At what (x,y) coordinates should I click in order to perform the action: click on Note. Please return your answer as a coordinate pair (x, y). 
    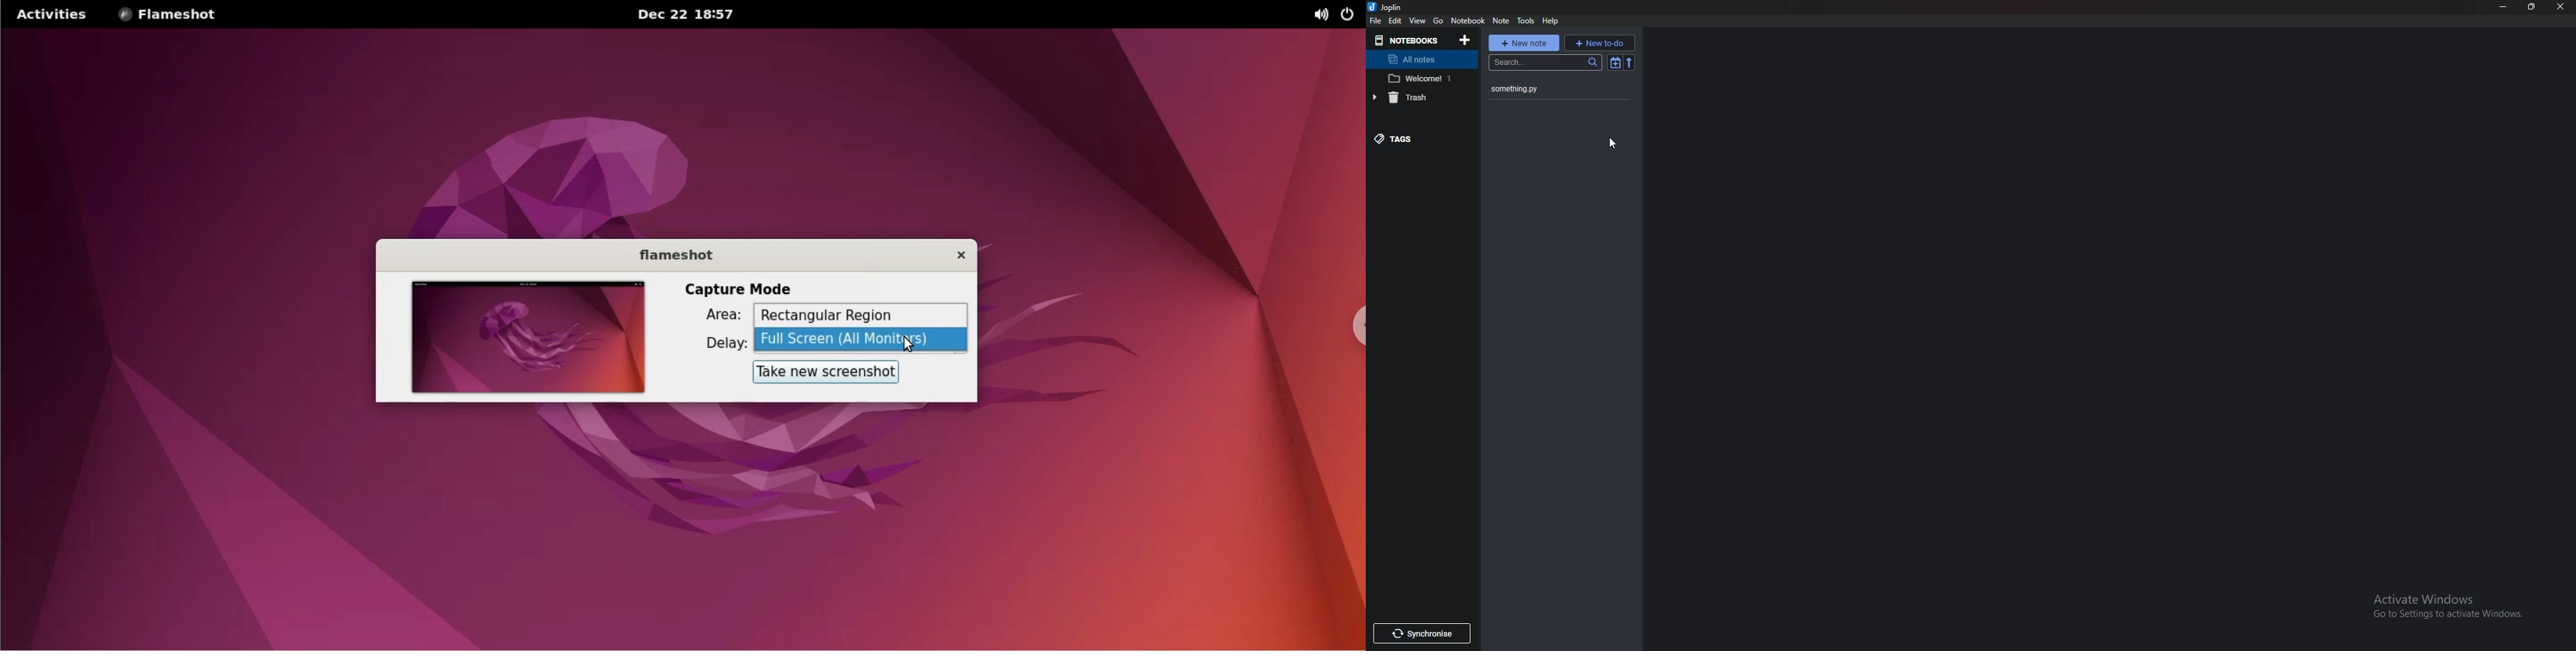
    Looking at the image, I should click on (1503, 21).